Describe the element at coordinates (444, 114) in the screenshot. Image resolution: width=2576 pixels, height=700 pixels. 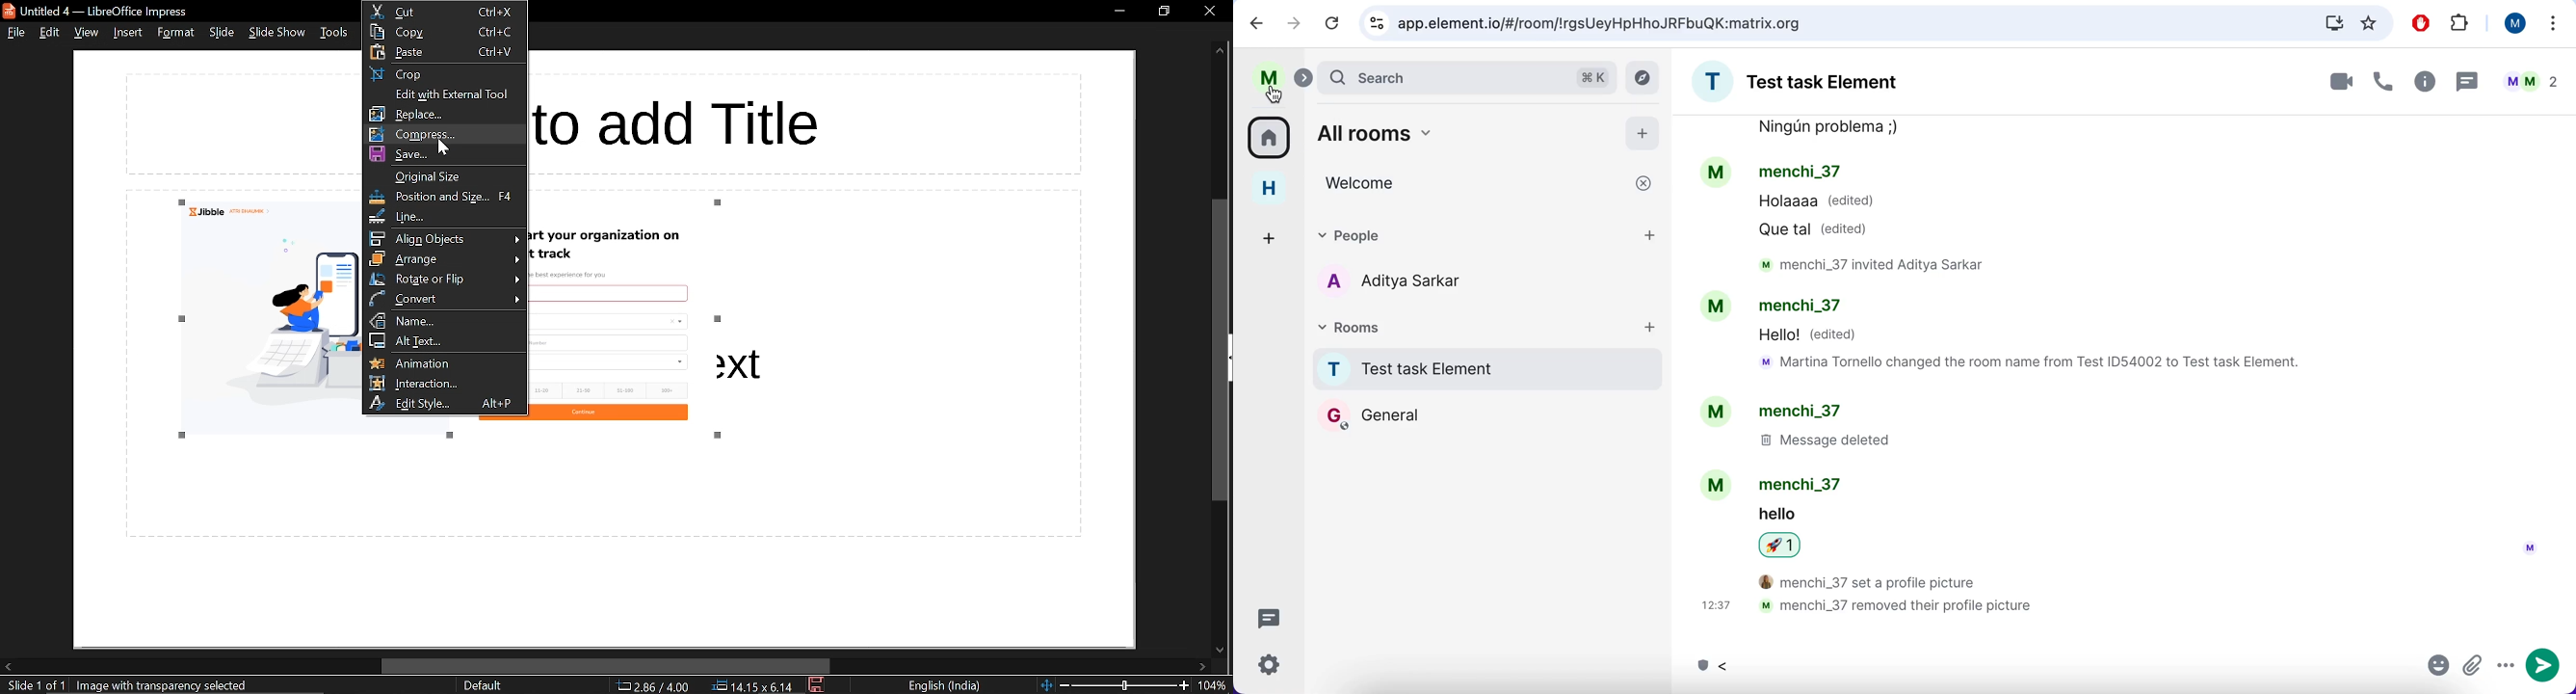
I see `replace` at that location.